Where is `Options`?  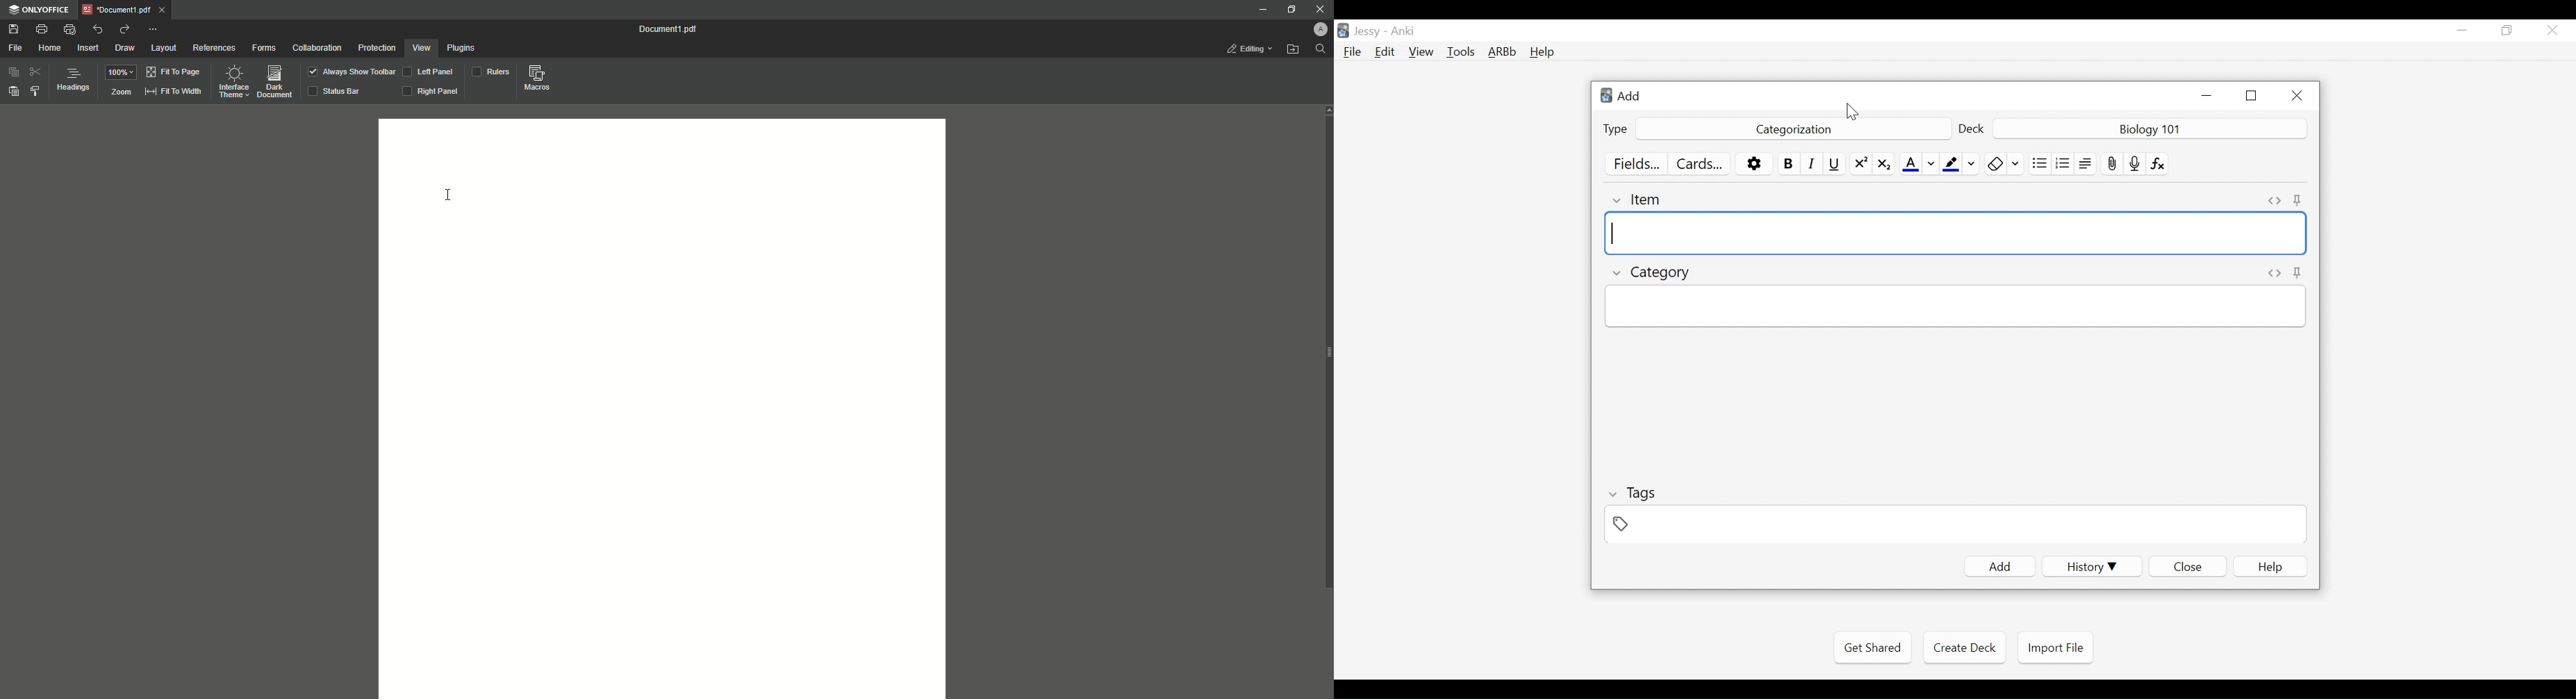
Options is located at coordinates (1754, 164).